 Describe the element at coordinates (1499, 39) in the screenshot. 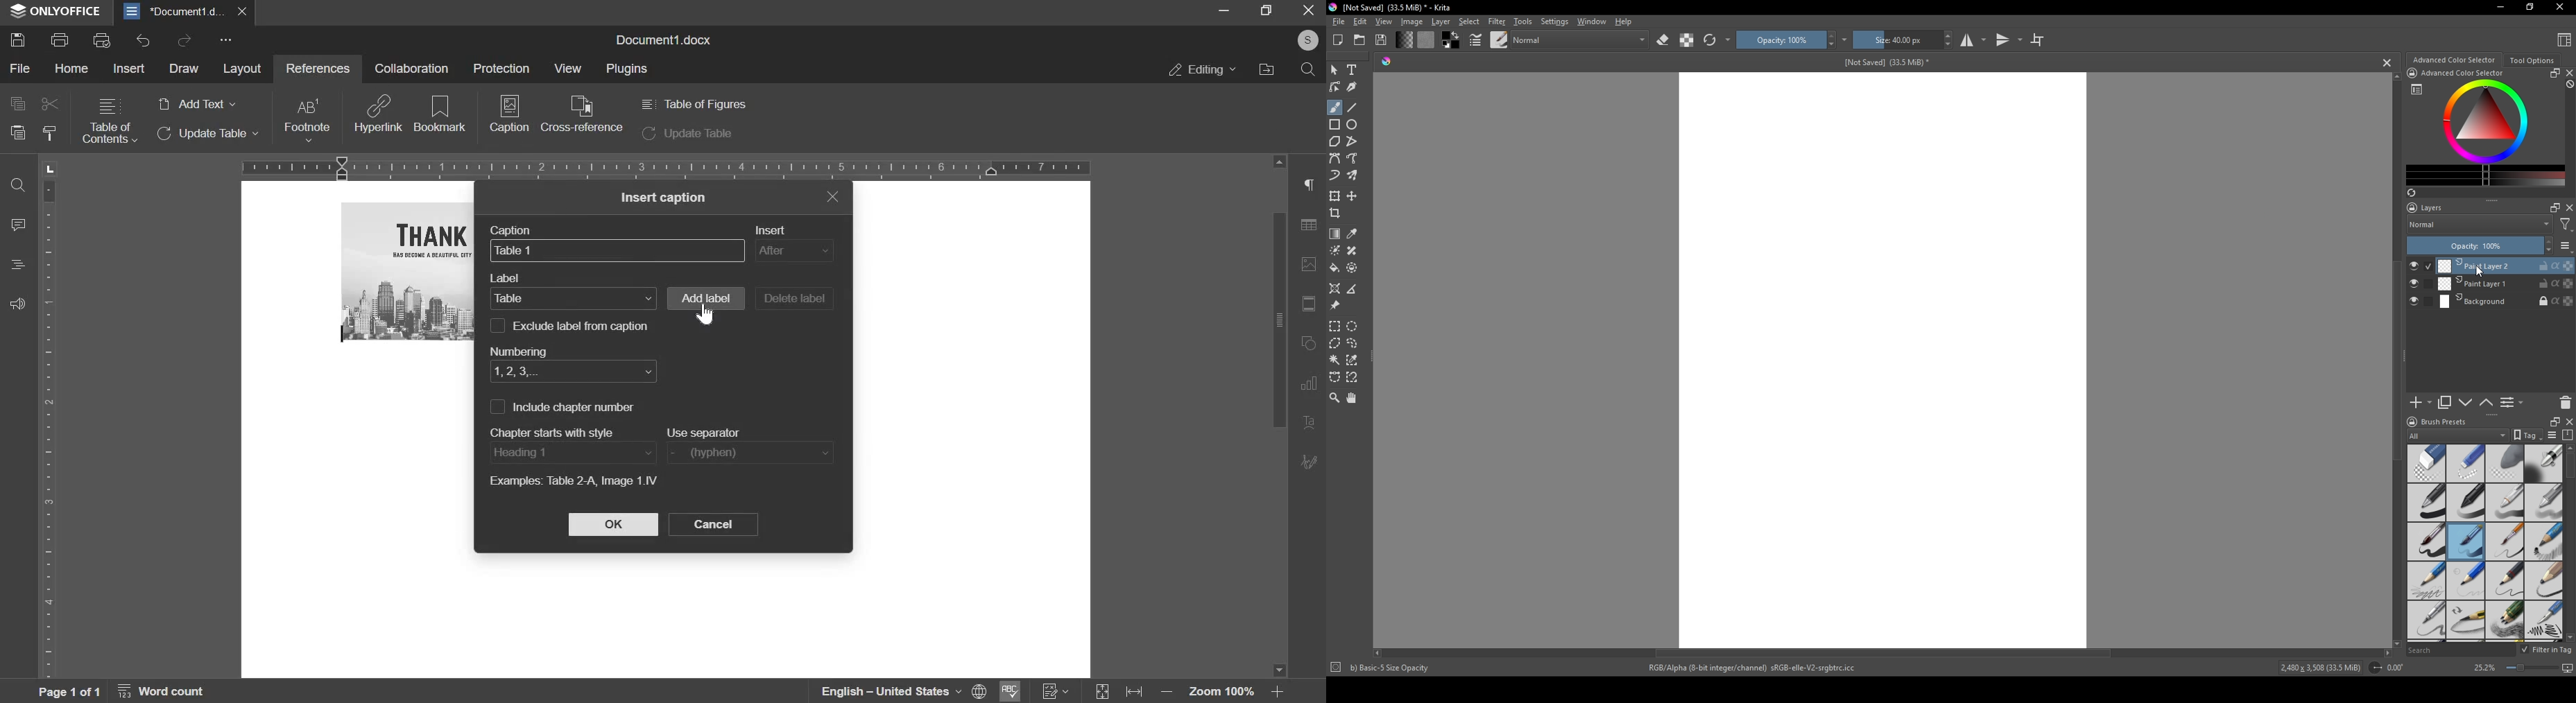

I see `brush` at that location.